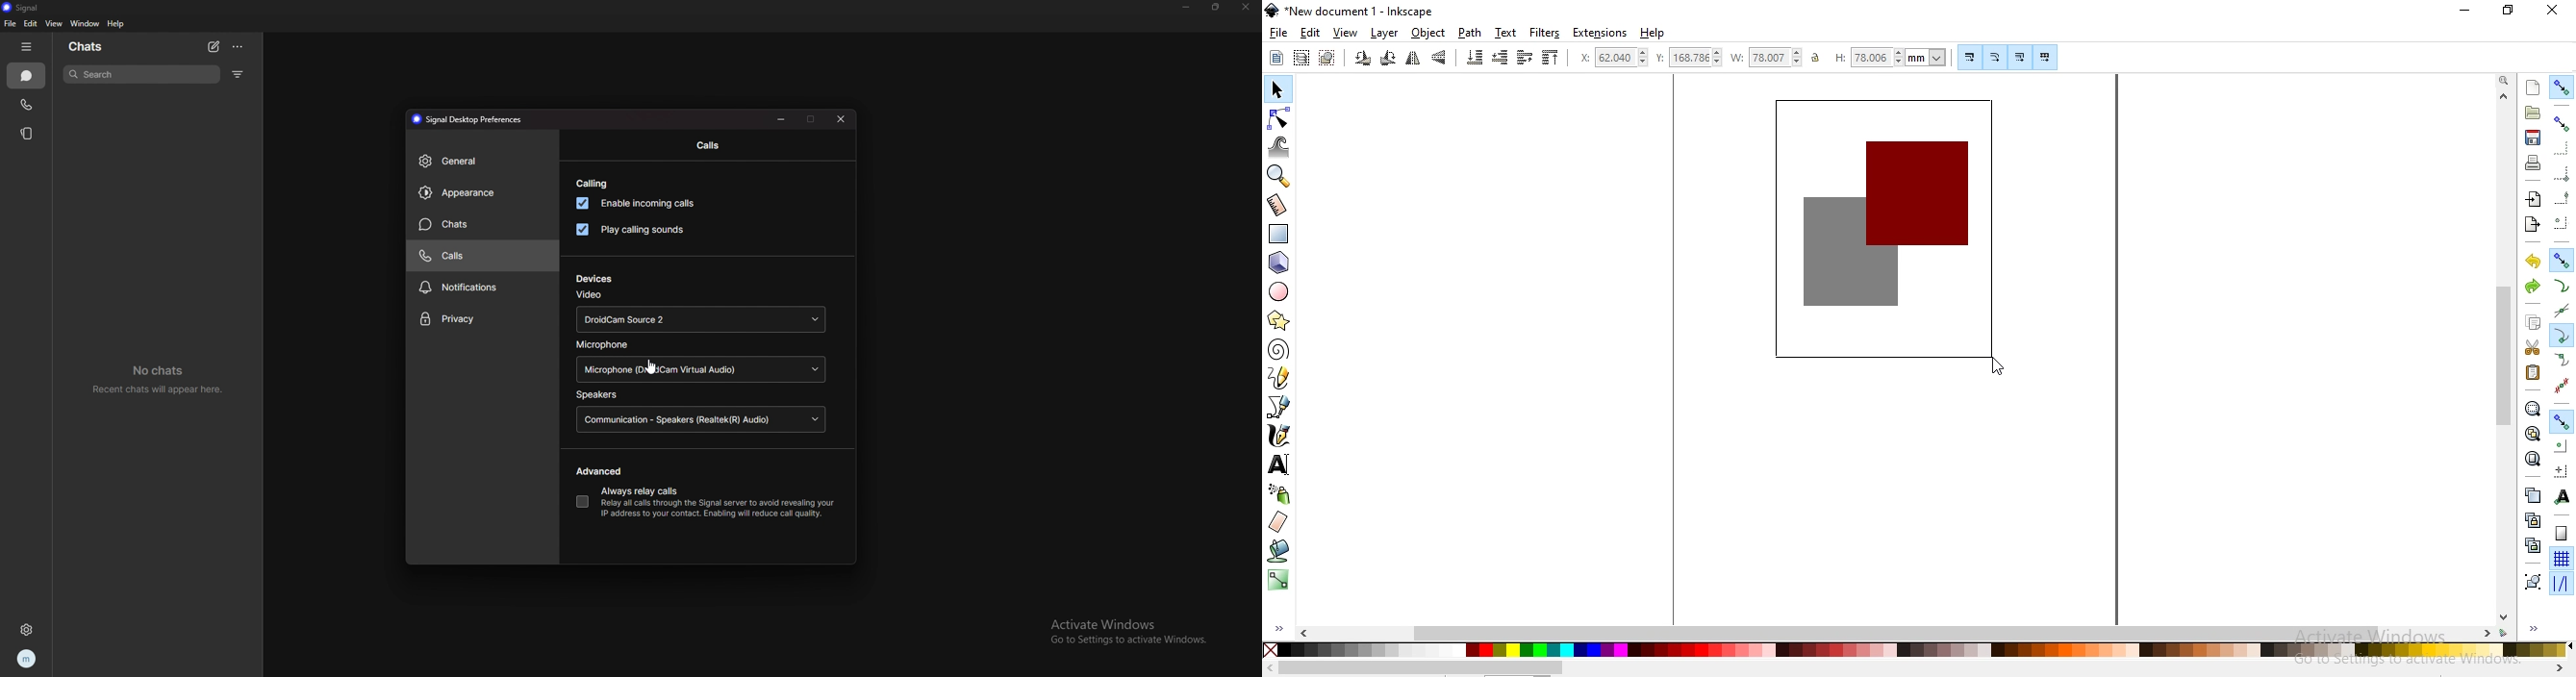 The image size is (2576, 700). I want to click on calls, so click(27, 103).